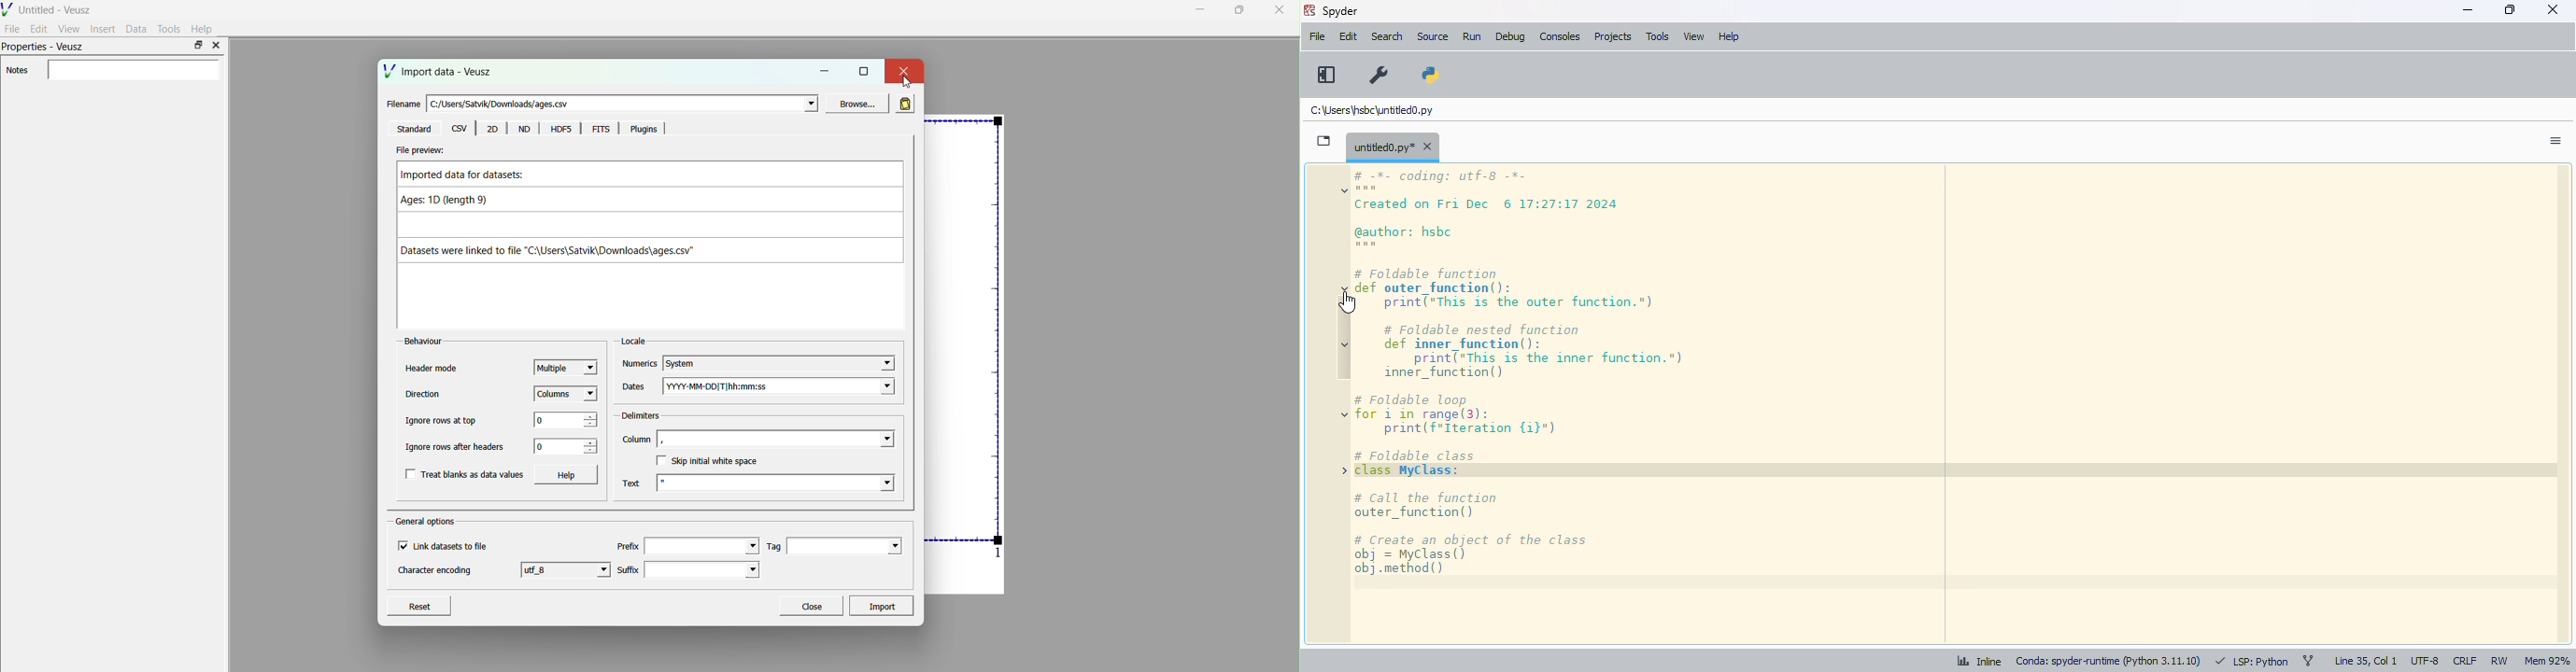  What do you see at coordinates (1393, 146) in the screenshot?
I see `untitled0.py` at bounding box center [1393, 146].